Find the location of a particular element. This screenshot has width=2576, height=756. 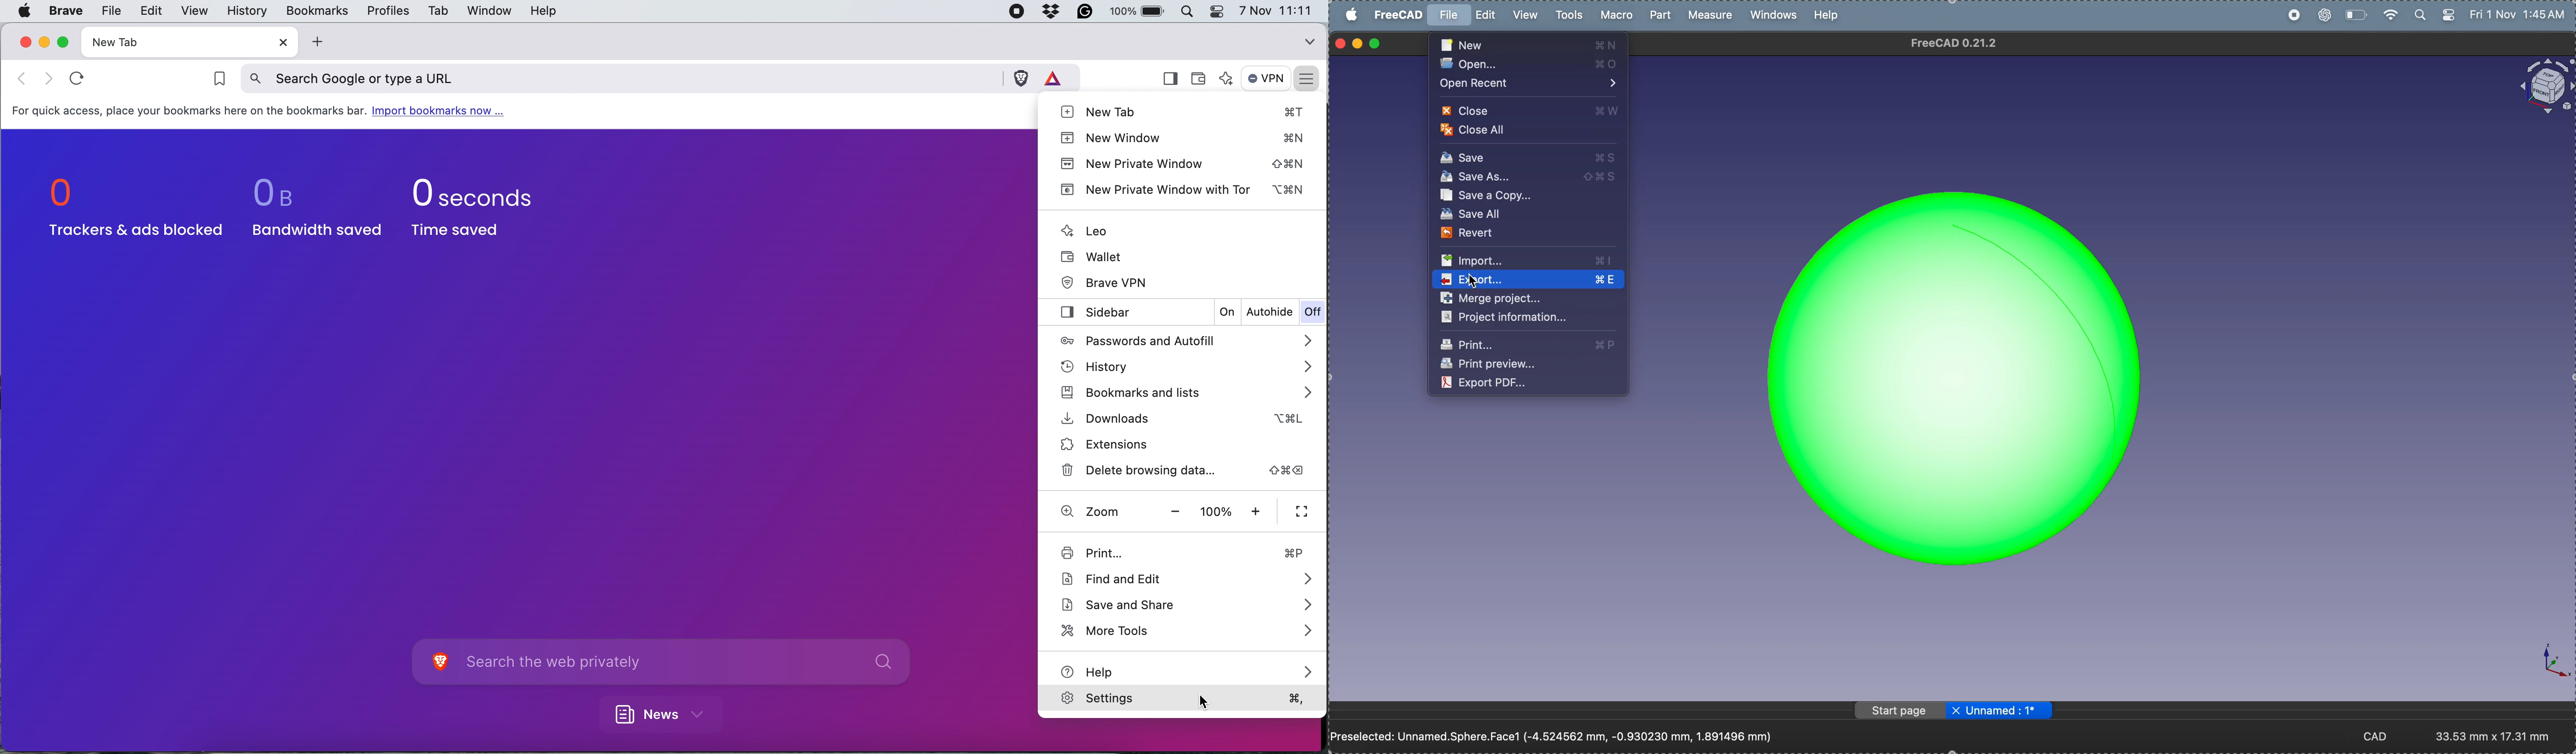

marco is located at coordinates (1620, 15).